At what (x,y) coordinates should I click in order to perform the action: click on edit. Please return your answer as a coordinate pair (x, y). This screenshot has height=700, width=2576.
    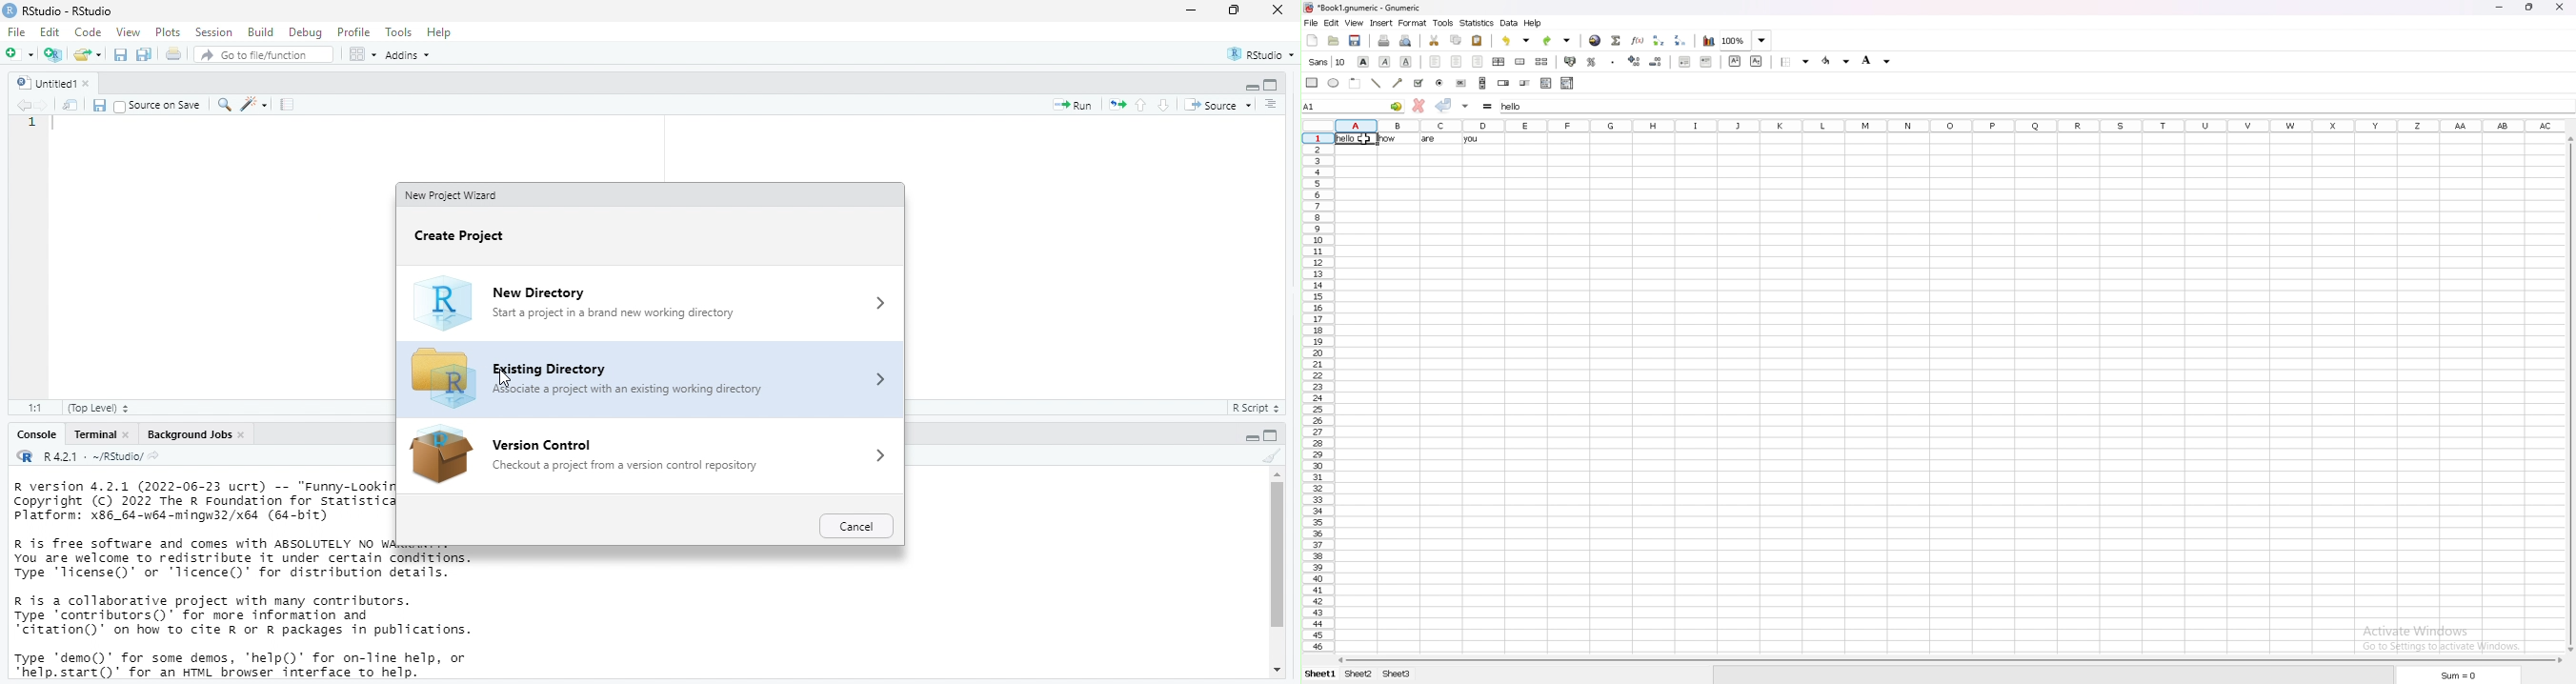
    Looking at the image, I should click on (52, 32).